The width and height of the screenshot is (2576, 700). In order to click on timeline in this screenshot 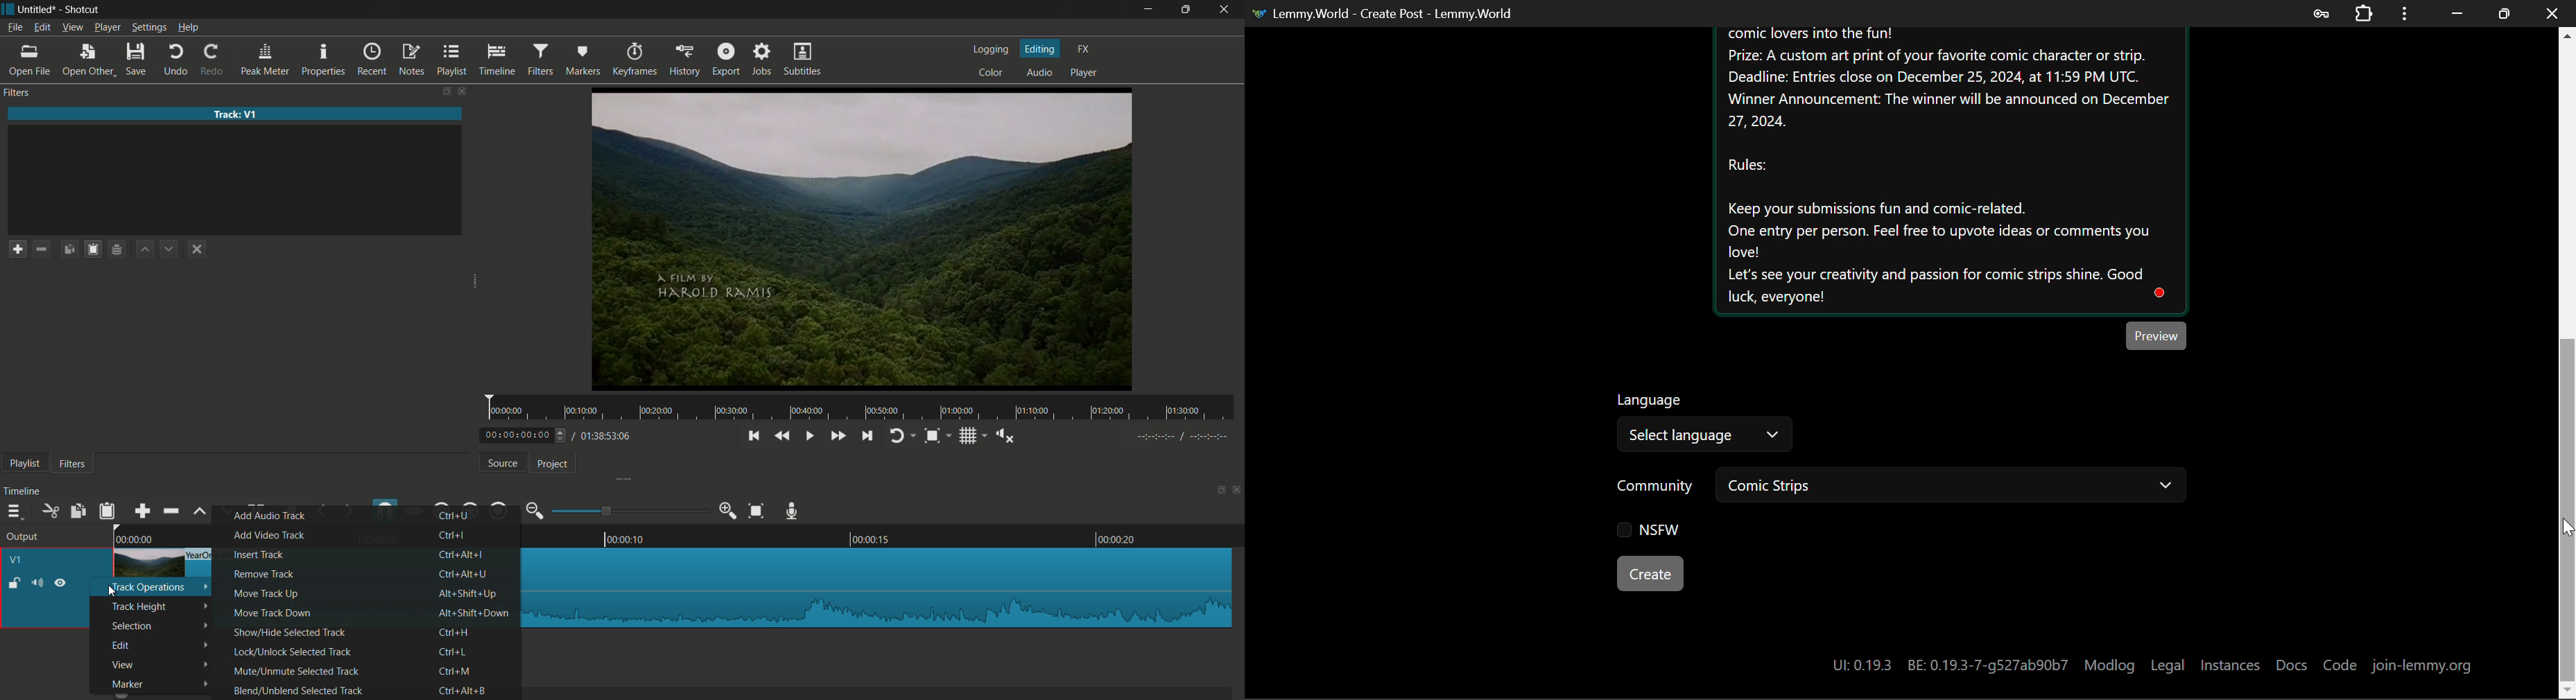, I will do `click(23, 492)`.